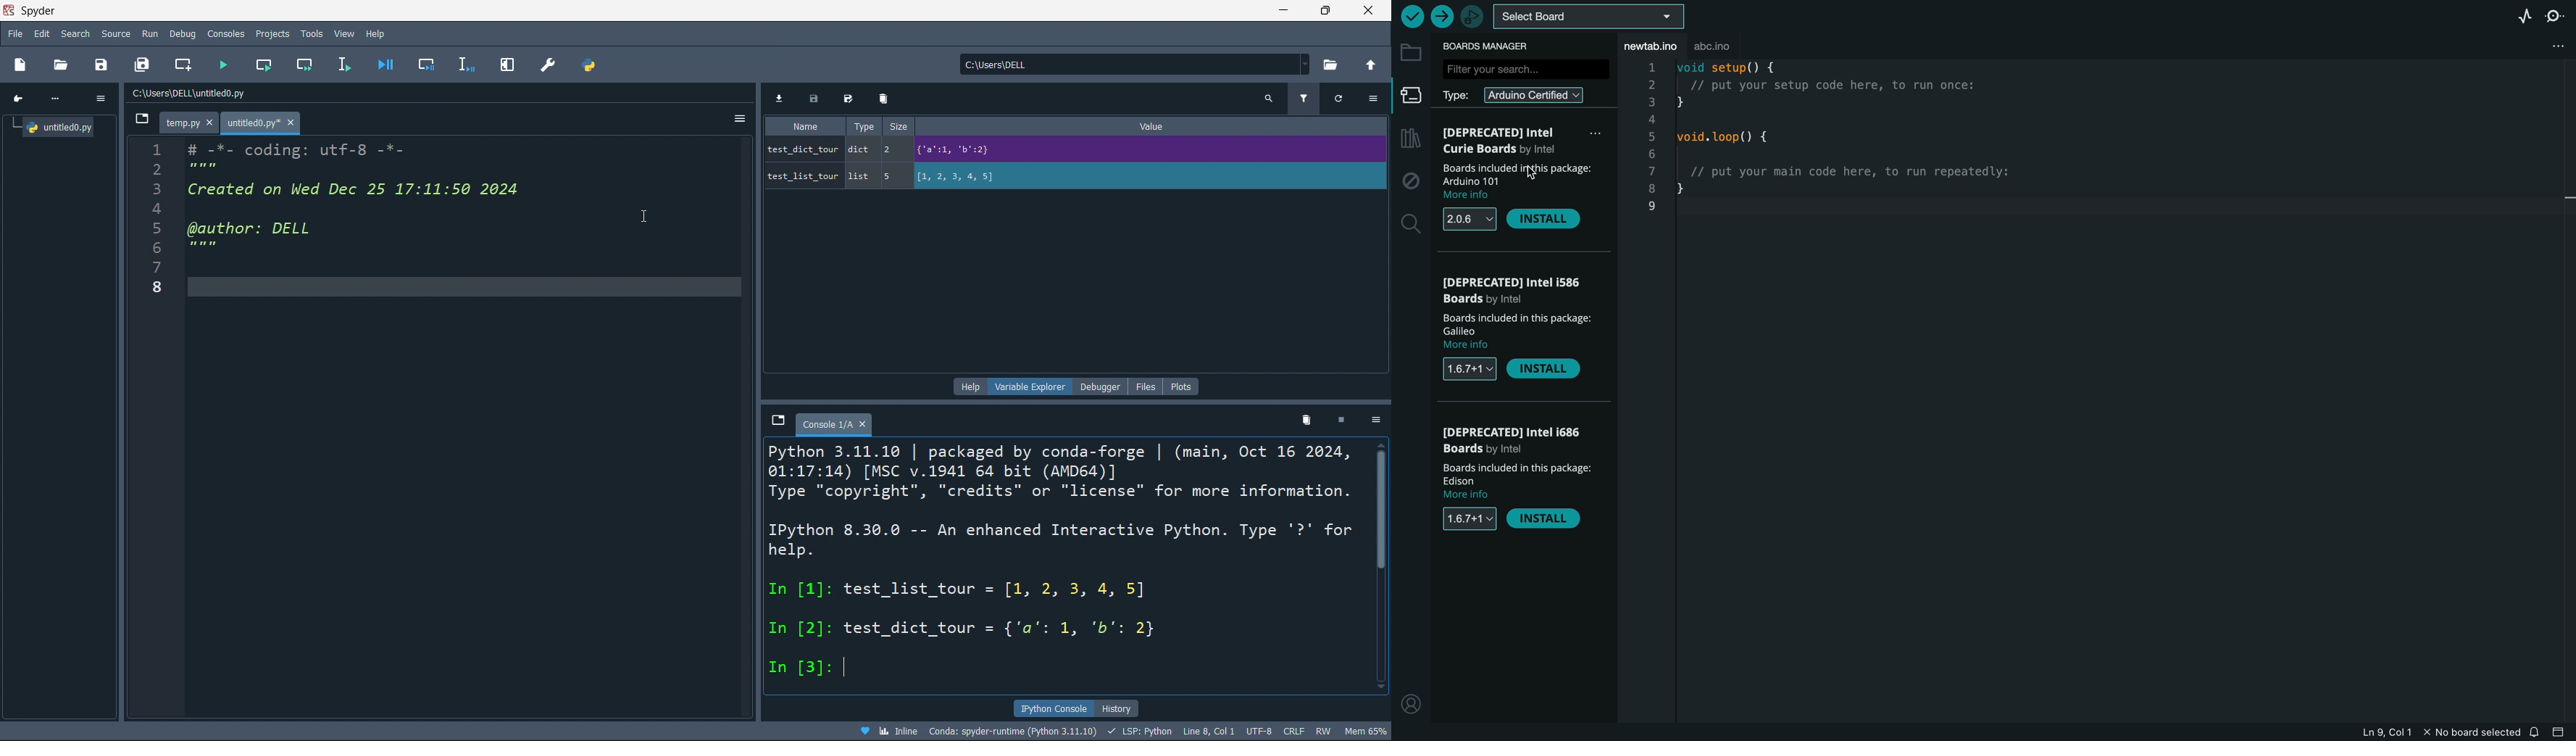 This screenshot has width=2576, height=756. I want to click on type, so click(866, 126).